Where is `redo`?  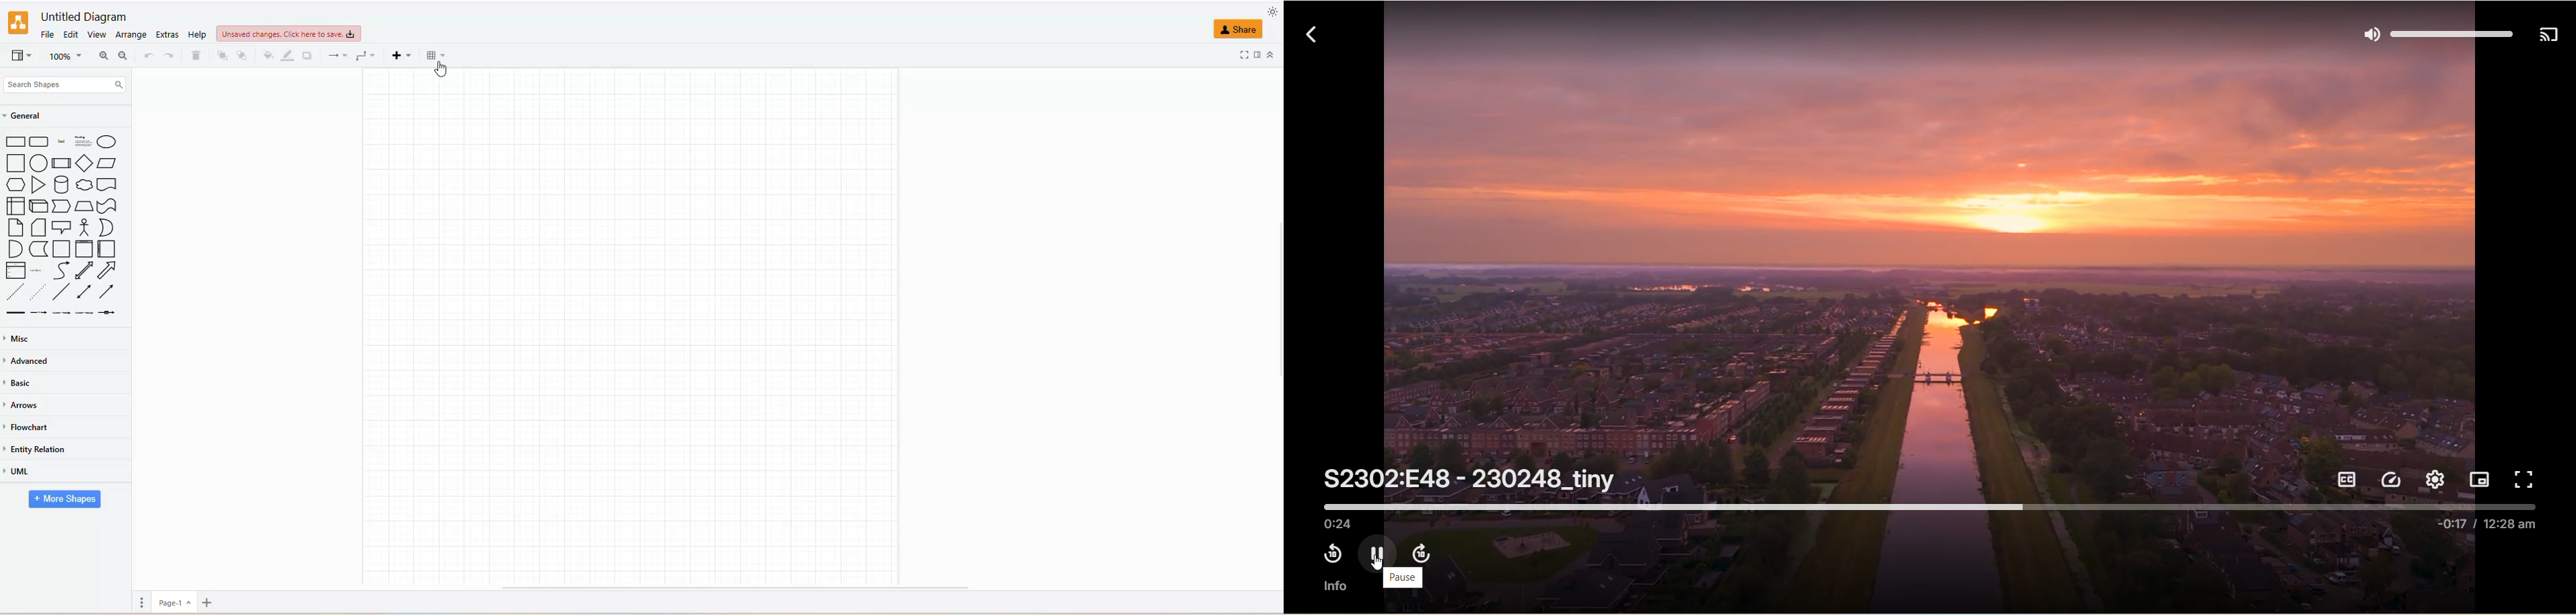 redo is located at coordinates (170, 56).